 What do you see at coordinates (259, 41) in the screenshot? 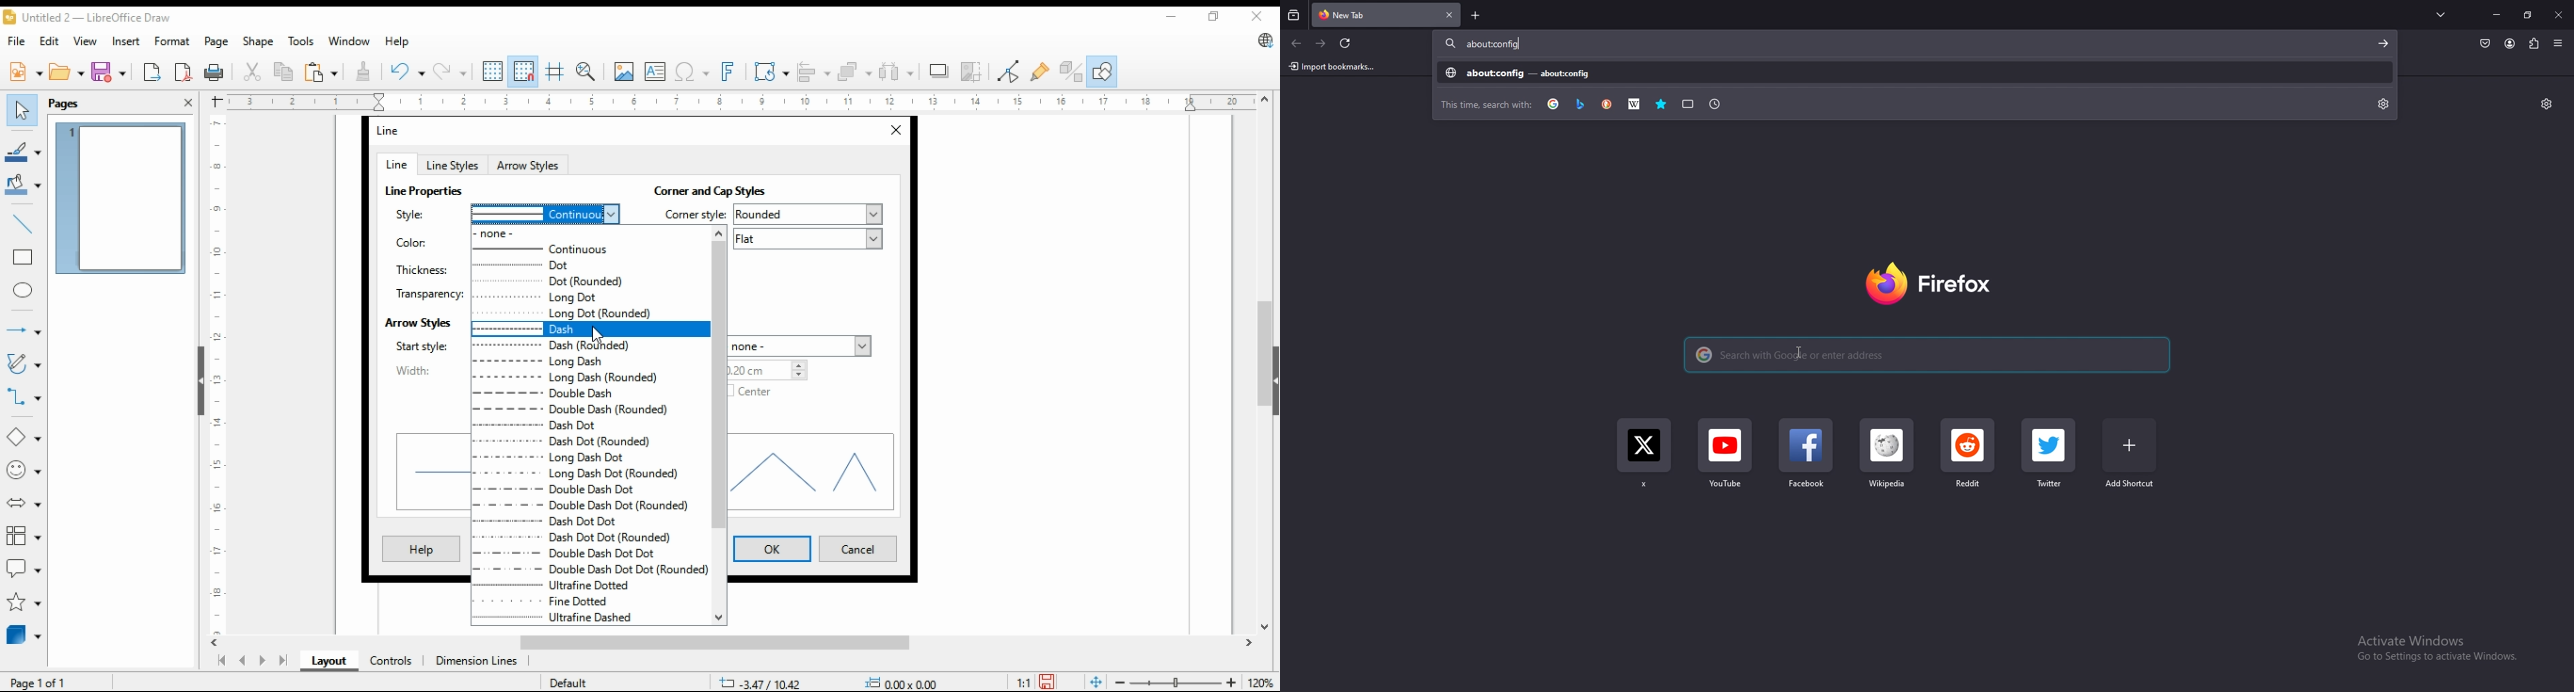
I see `shape` at bounding box center [259, 41].